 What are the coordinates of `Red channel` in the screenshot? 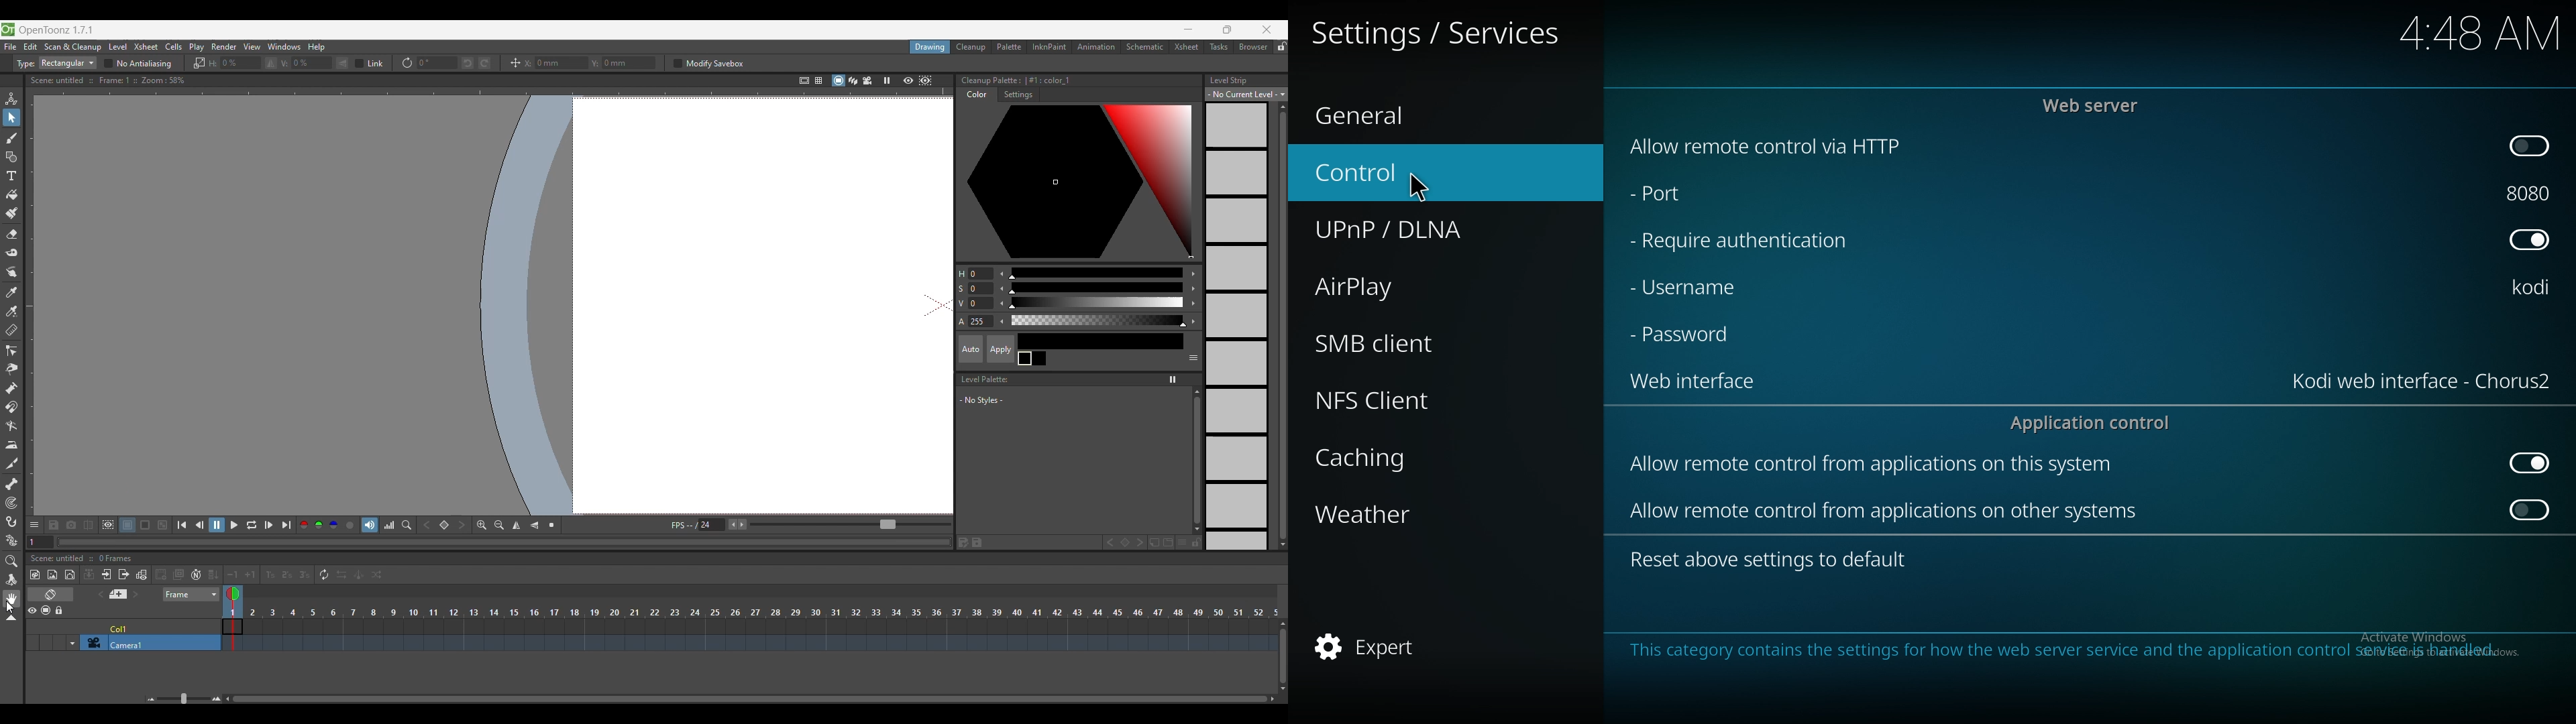 It's located at (304, 523).